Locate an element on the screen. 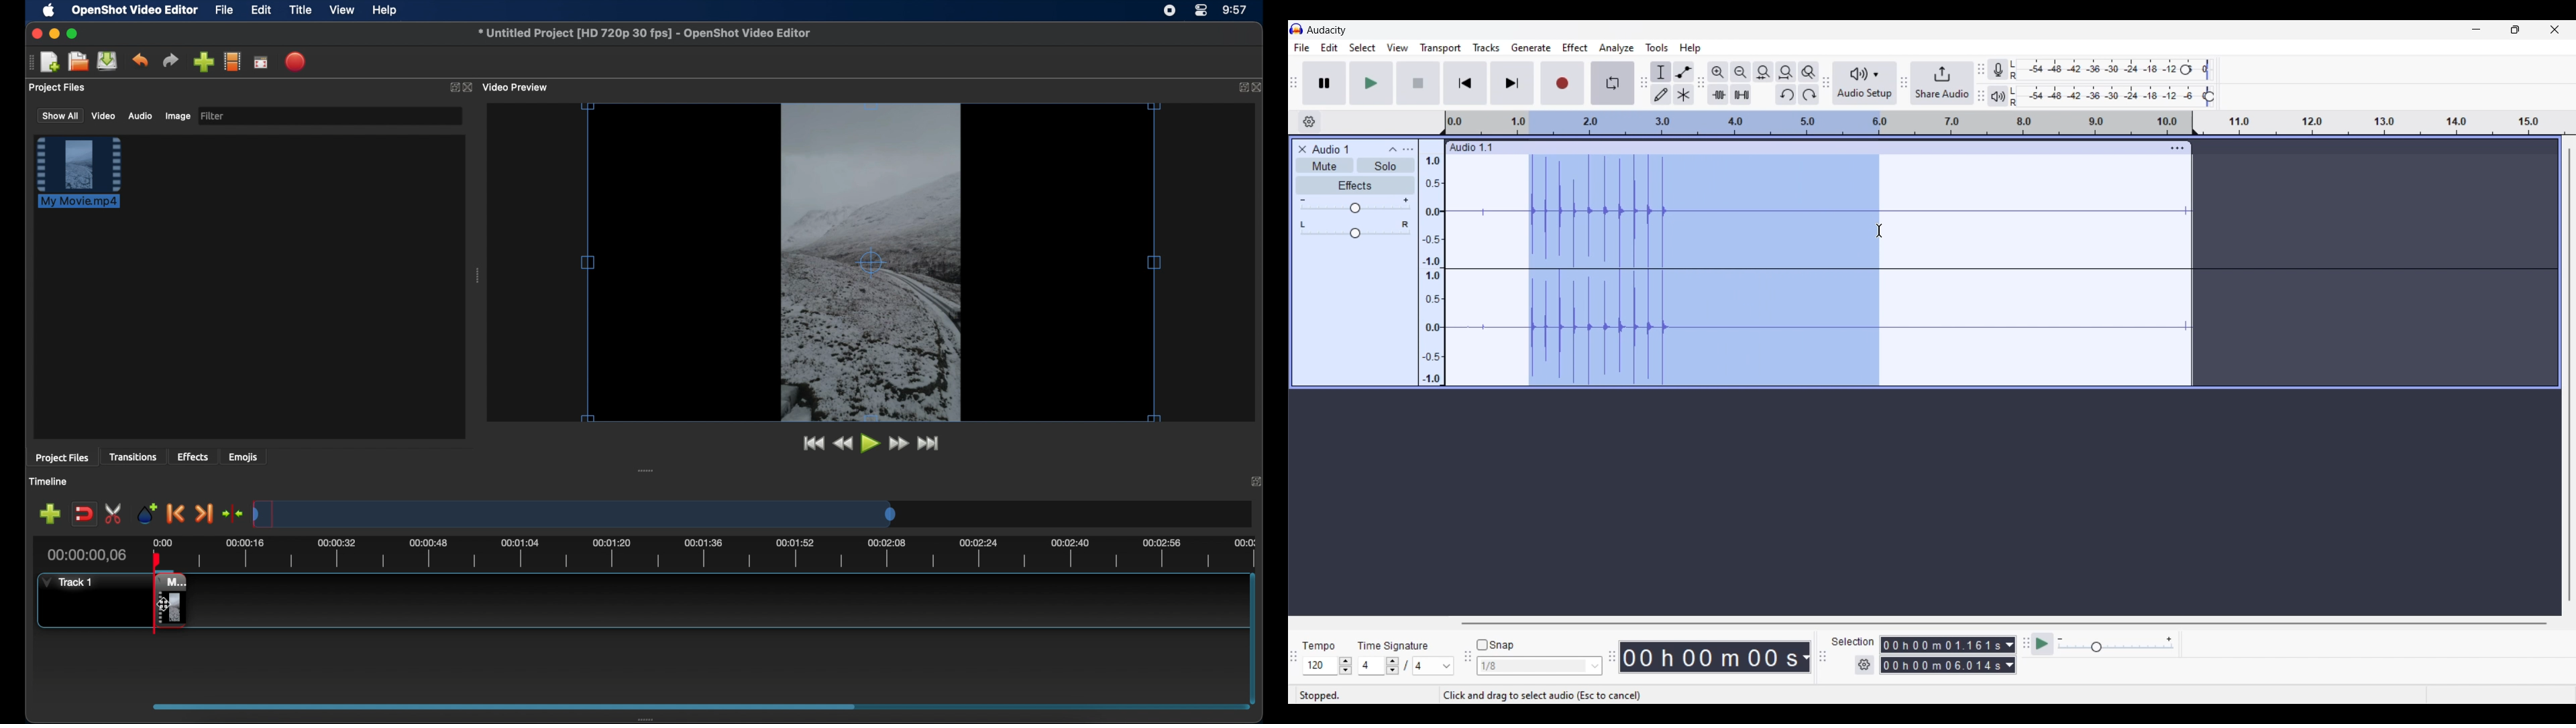  timeline scale is located at coordinates (722, 555).